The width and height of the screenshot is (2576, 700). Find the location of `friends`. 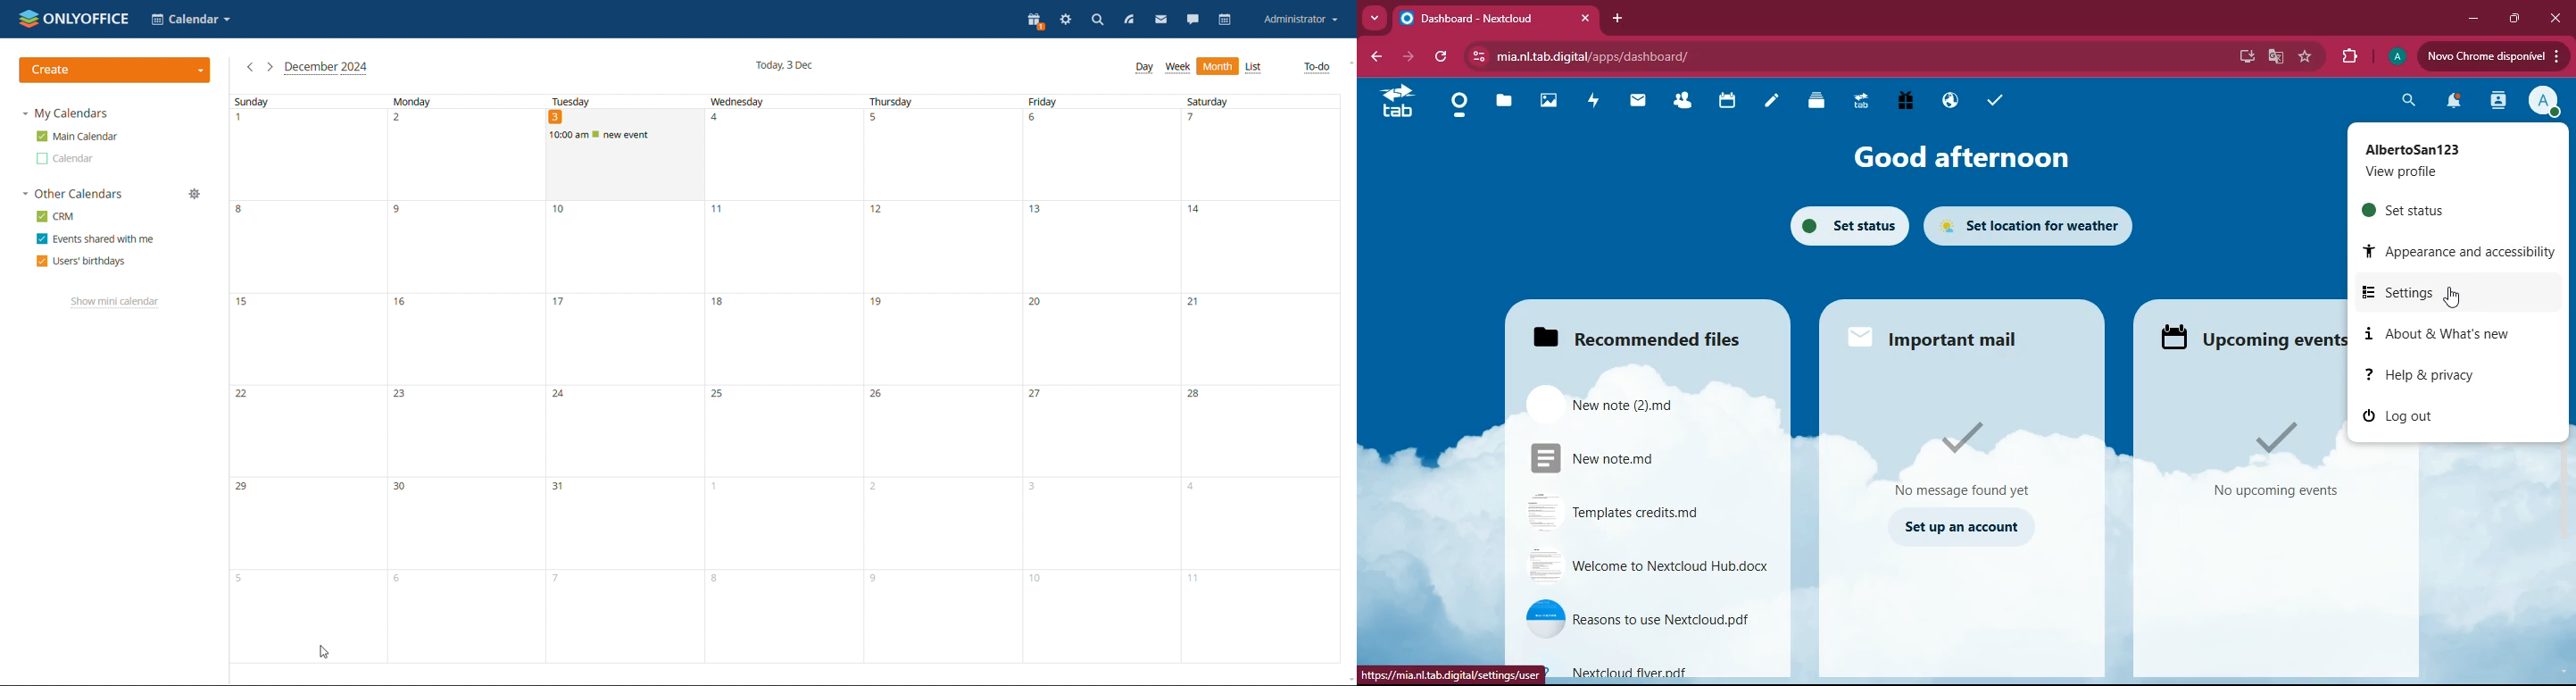

friends is located at coordinates (1679, 102).